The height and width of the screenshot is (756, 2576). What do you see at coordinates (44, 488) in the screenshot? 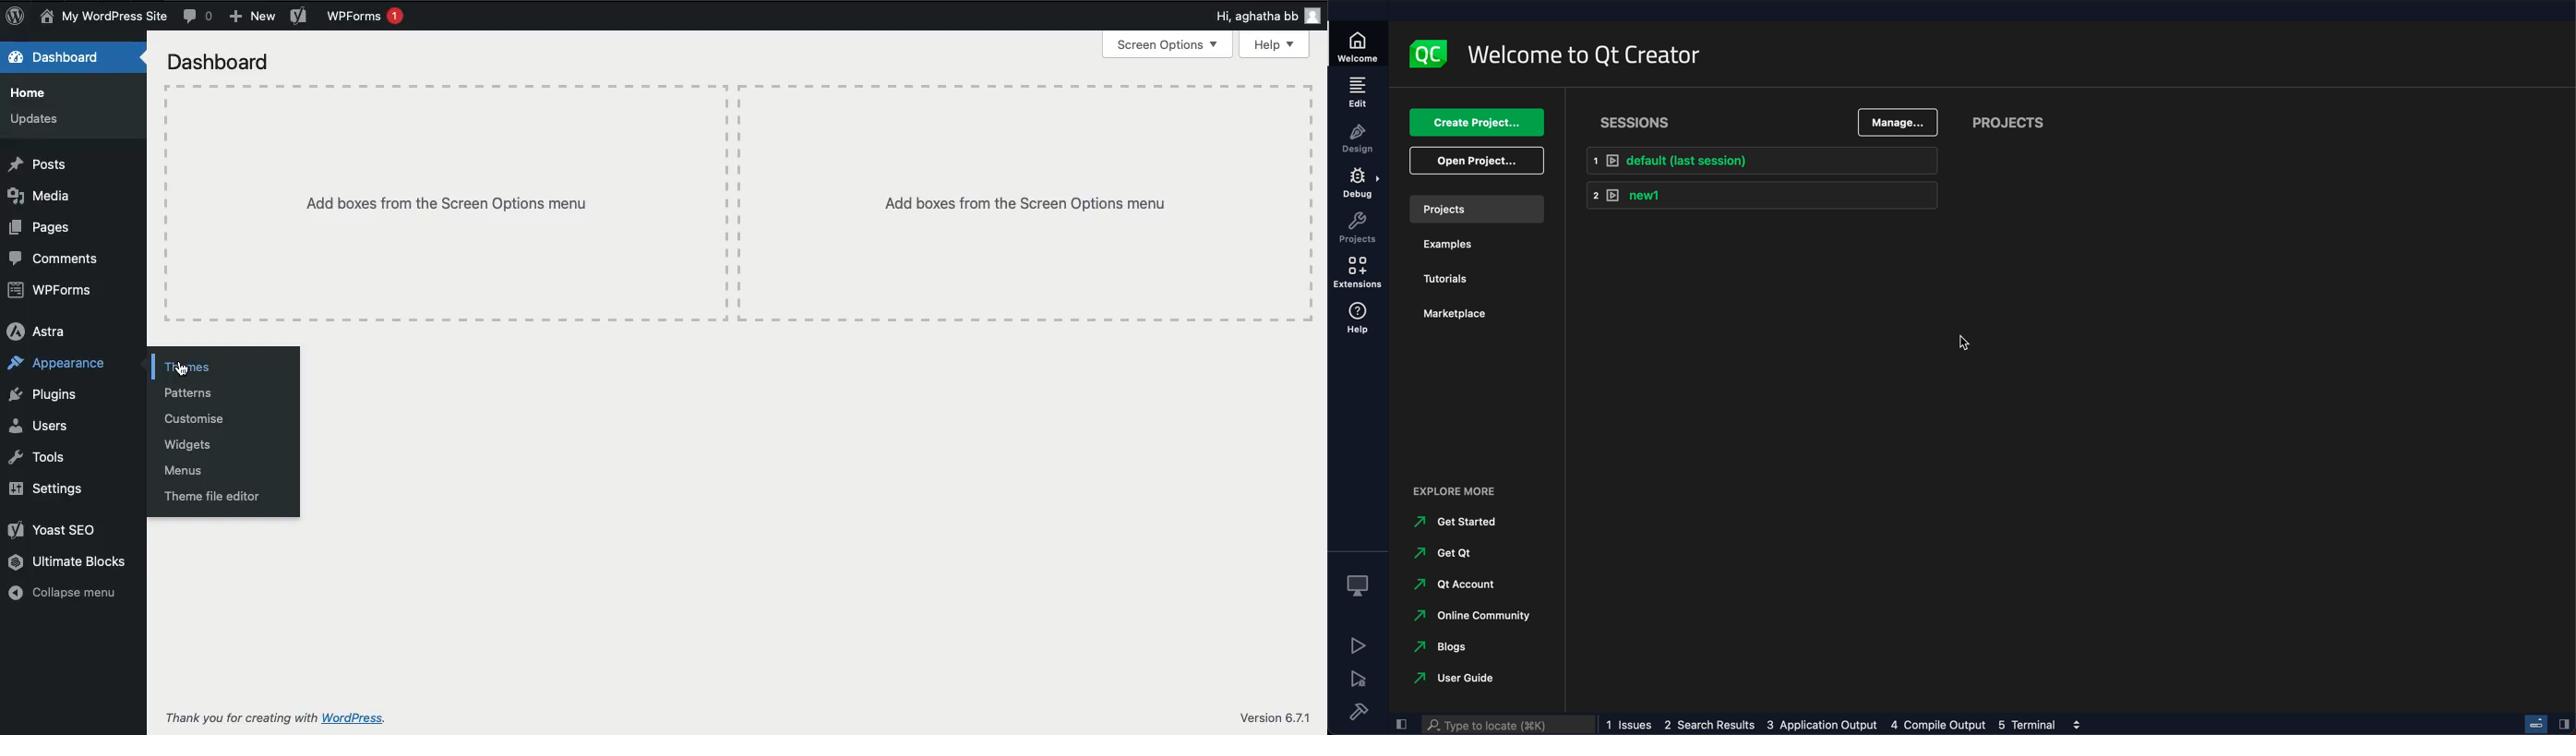
I see `Settings` at bounding box center [44, 488].